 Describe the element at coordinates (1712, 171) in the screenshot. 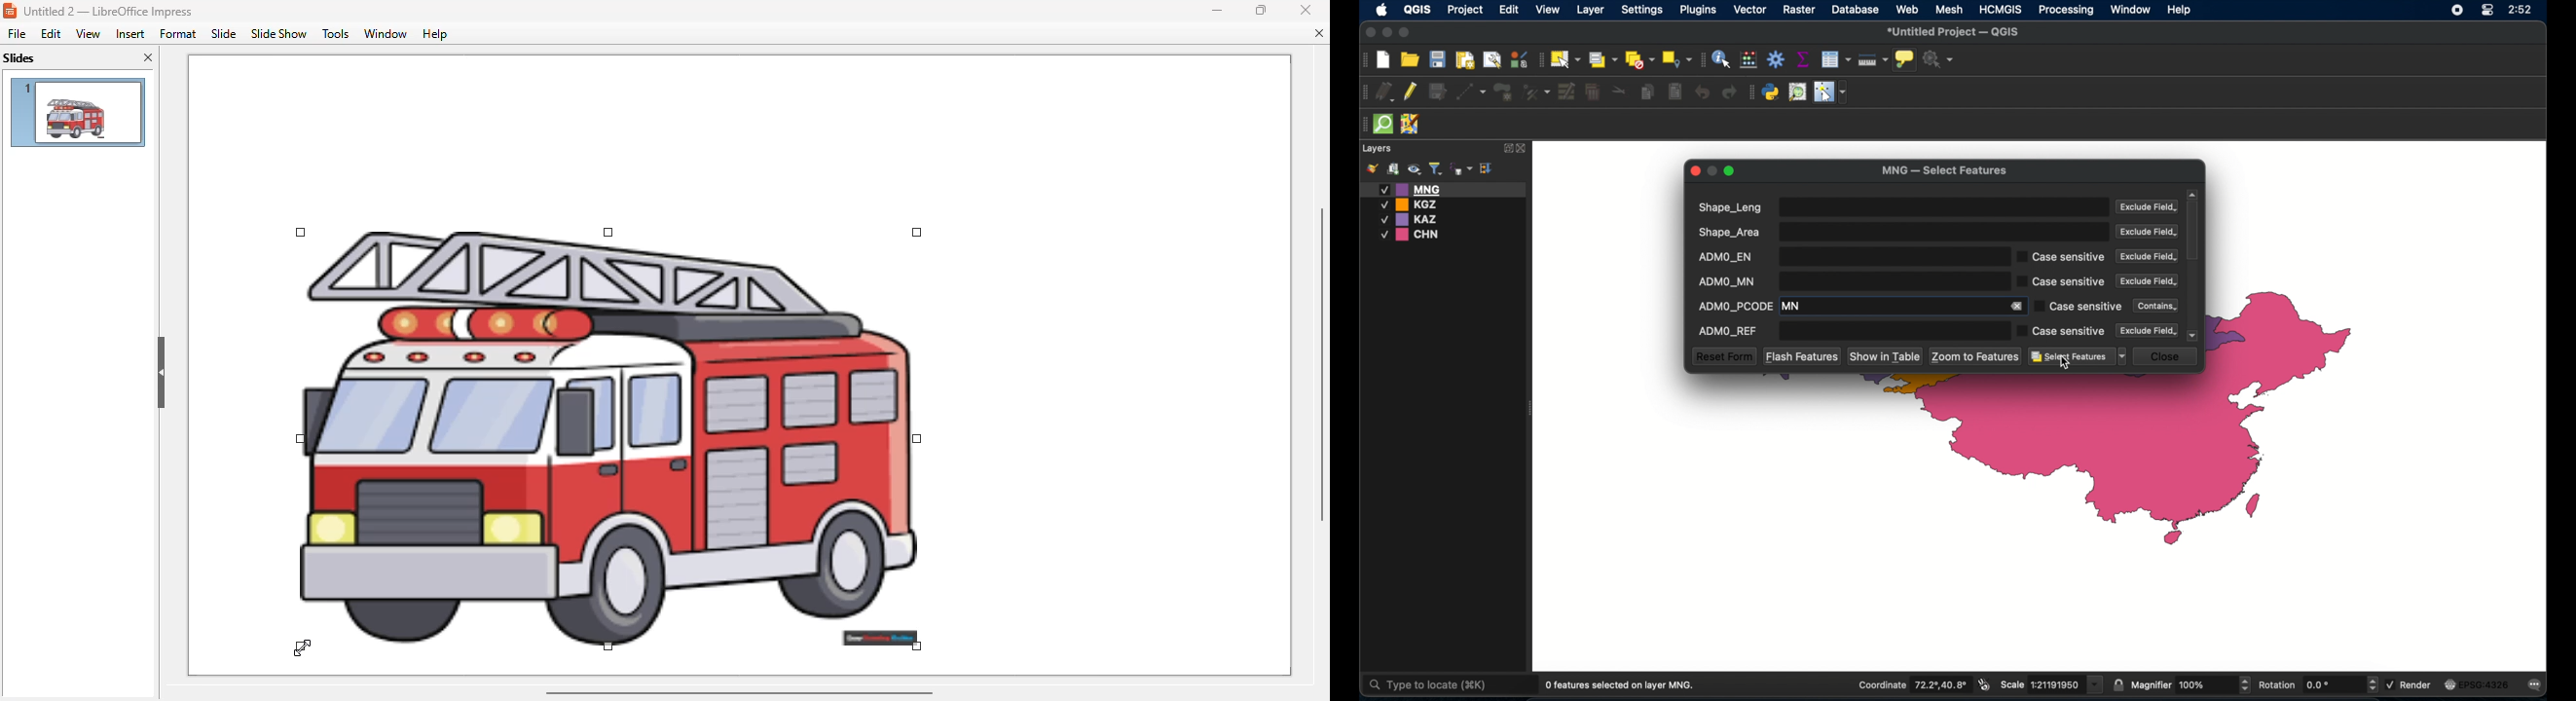

I see `inactive minimize` at that location.